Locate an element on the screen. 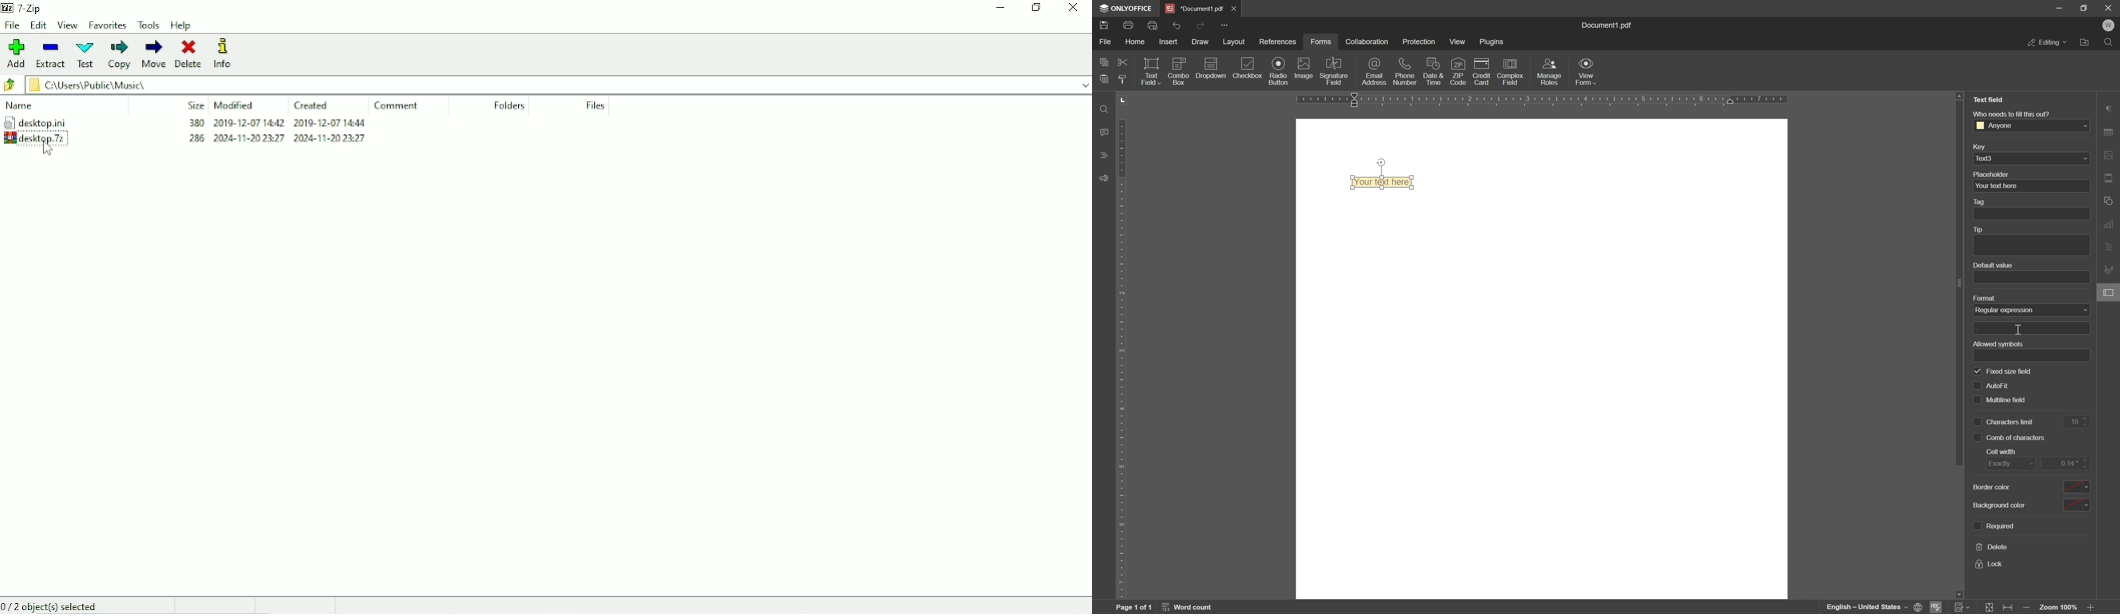 The height and width of the screenshot is (616, 2128). lock is located at coordinates (1991, 565).